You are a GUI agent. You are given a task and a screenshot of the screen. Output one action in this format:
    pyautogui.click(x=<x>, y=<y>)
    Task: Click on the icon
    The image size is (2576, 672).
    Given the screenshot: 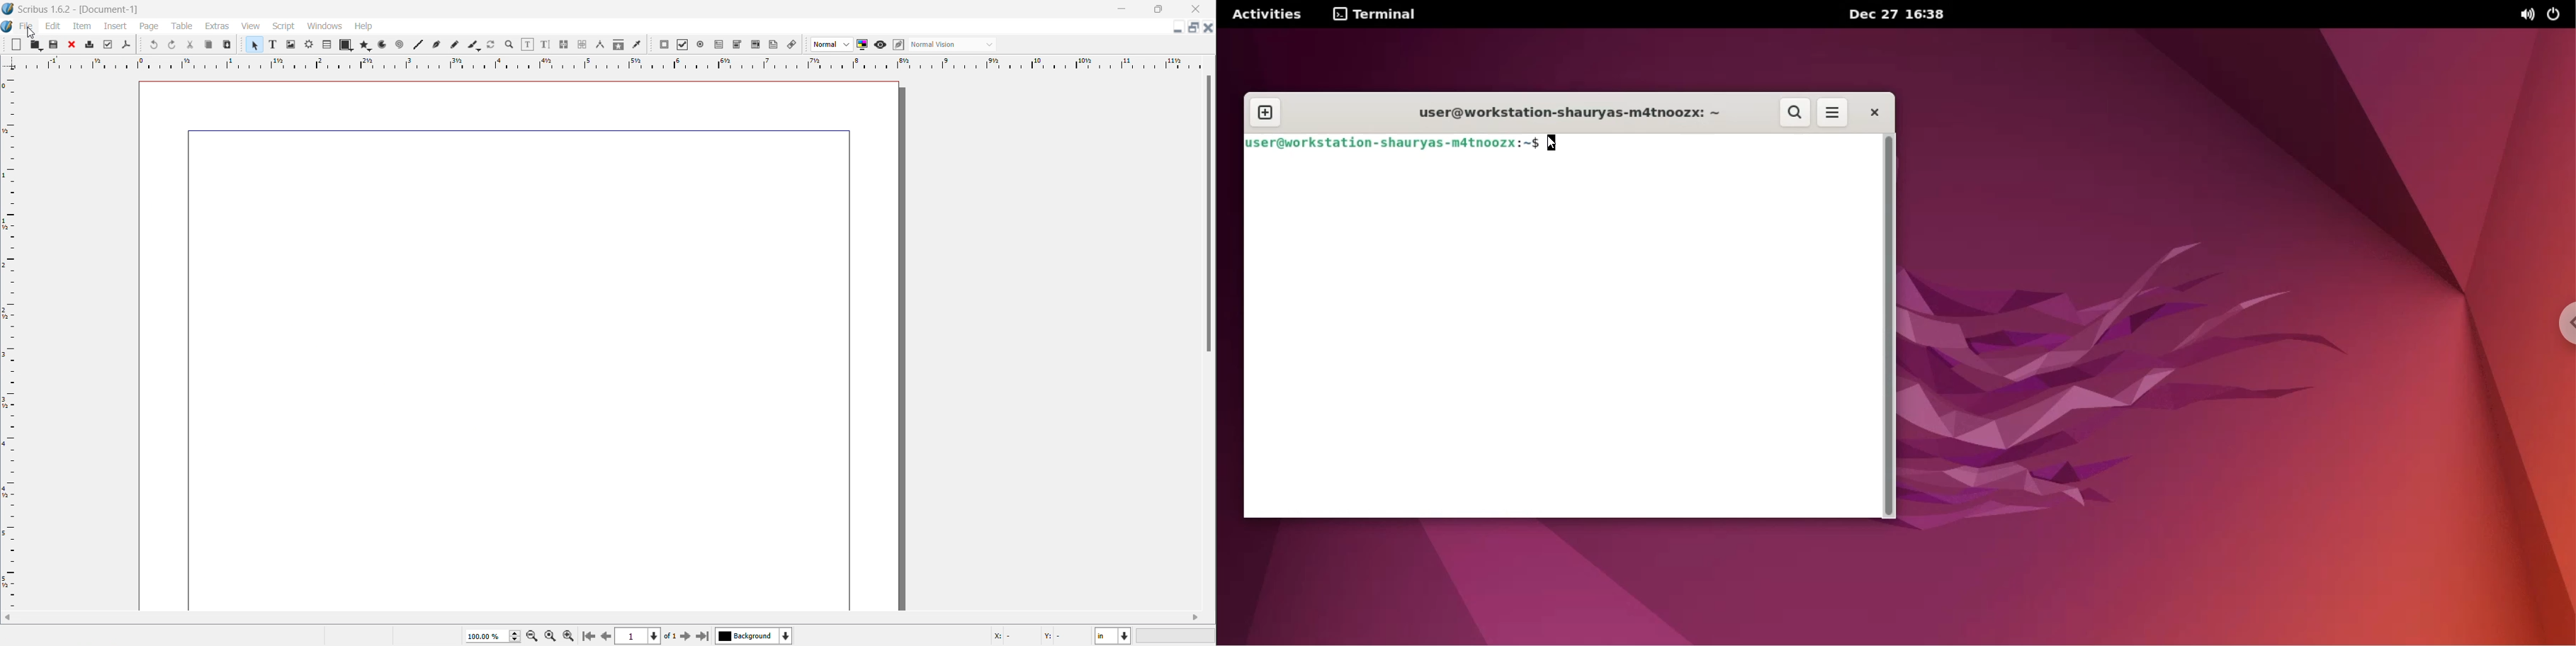 What is the action you would take?
    pyautogui.click(x=454, y=45)
    